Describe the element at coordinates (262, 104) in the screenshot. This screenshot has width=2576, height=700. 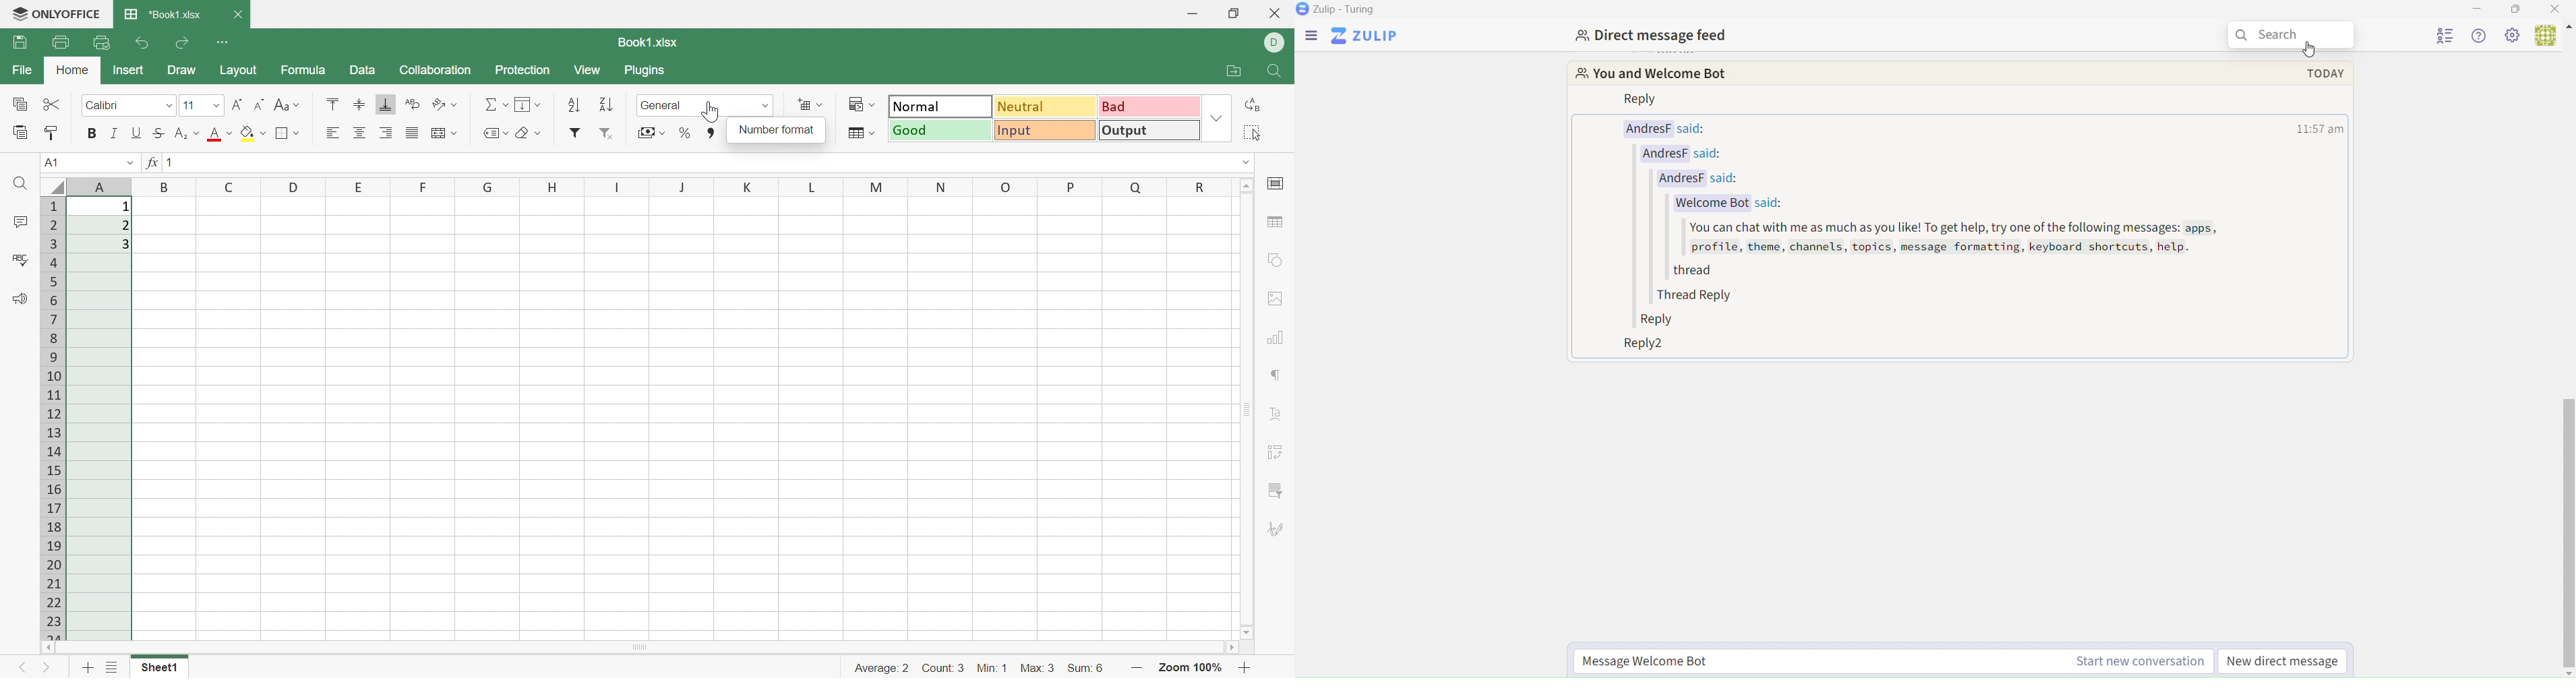
I see `Decrement font size` at that location.